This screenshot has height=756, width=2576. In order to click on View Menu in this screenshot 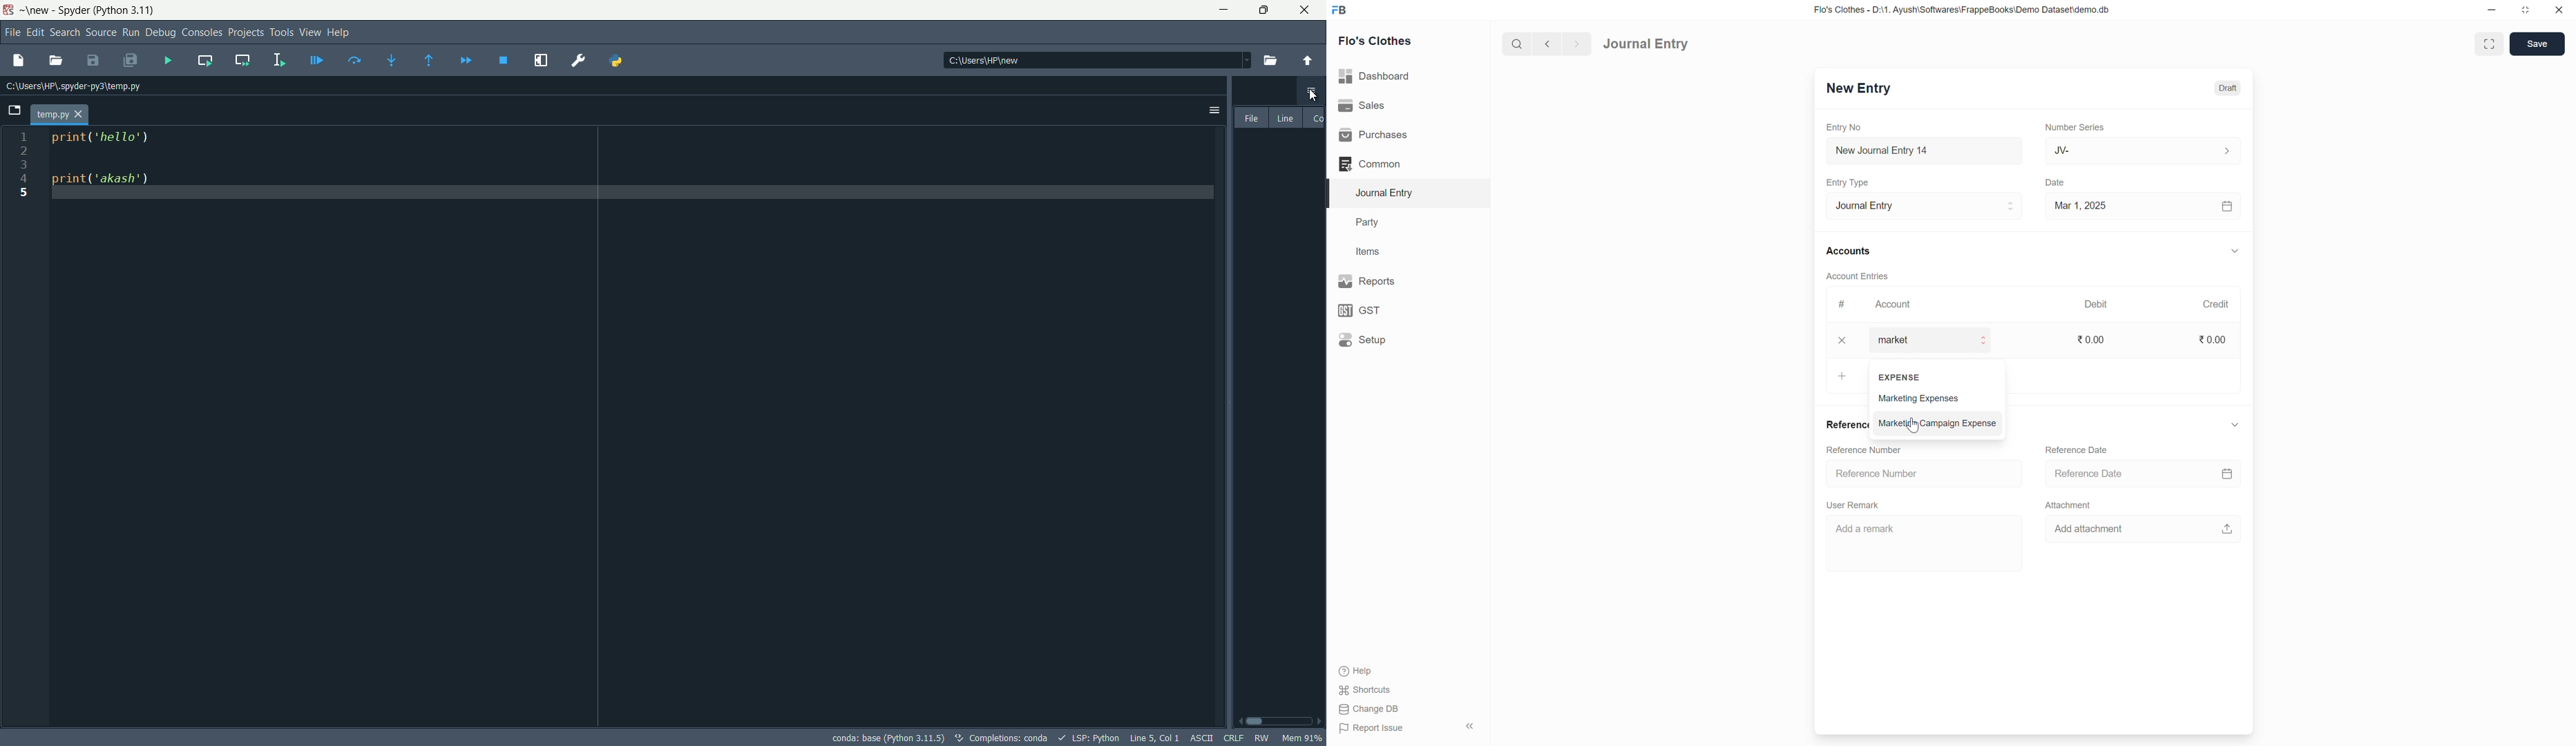, I will do `click(309, 32)`.